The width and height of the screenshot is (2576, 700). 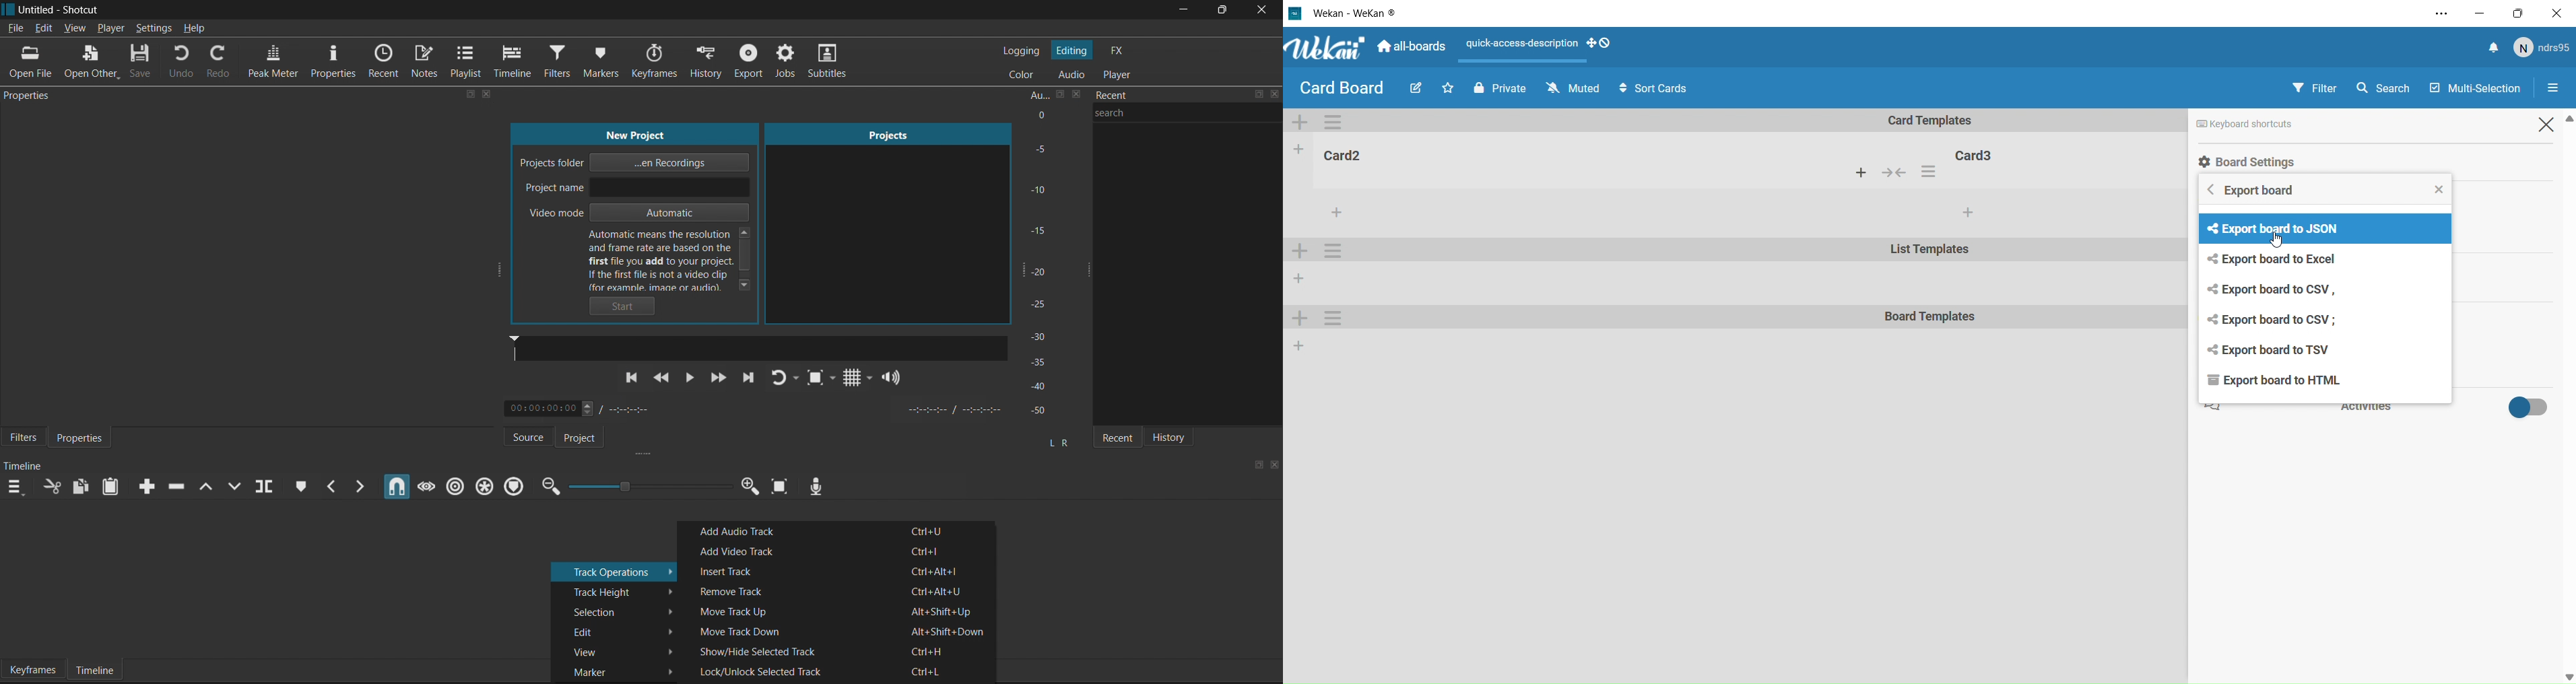 What do you see at coordinates (835, 64) in the screenshot?
I see `Subtitles` at bounding box center [835, 64].